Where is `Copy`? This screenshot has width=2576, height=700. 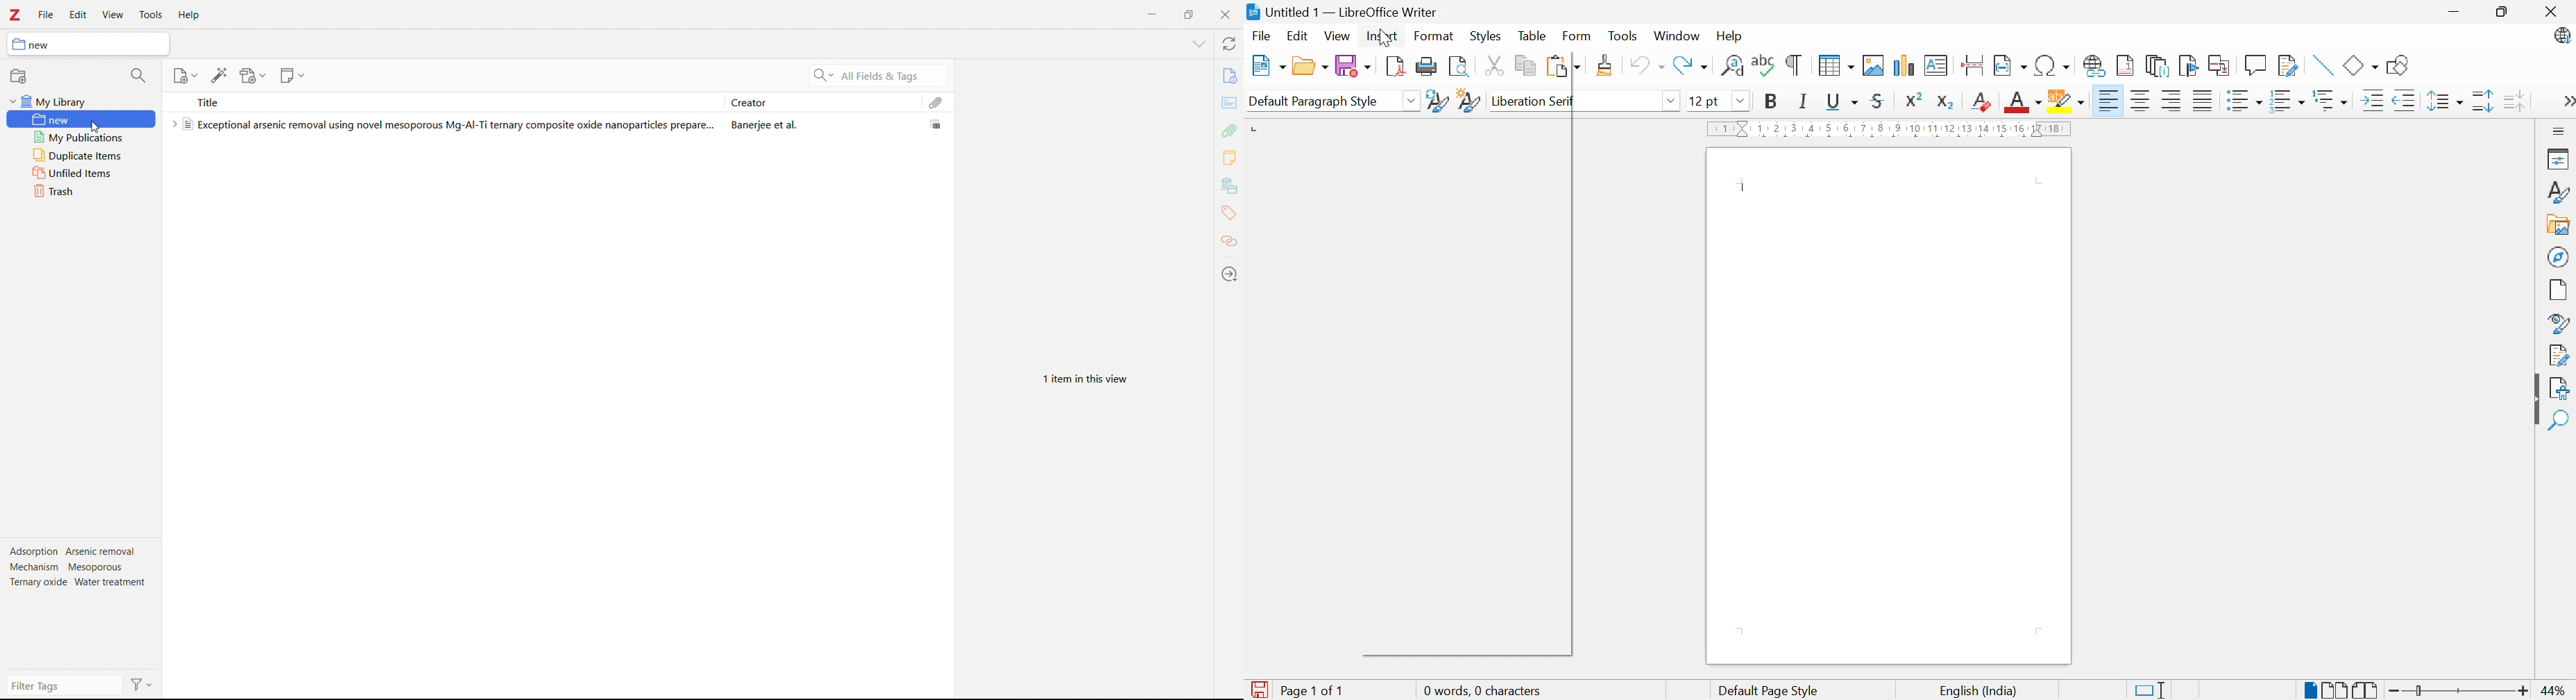
Copy is located at coordinates (1526, 65).